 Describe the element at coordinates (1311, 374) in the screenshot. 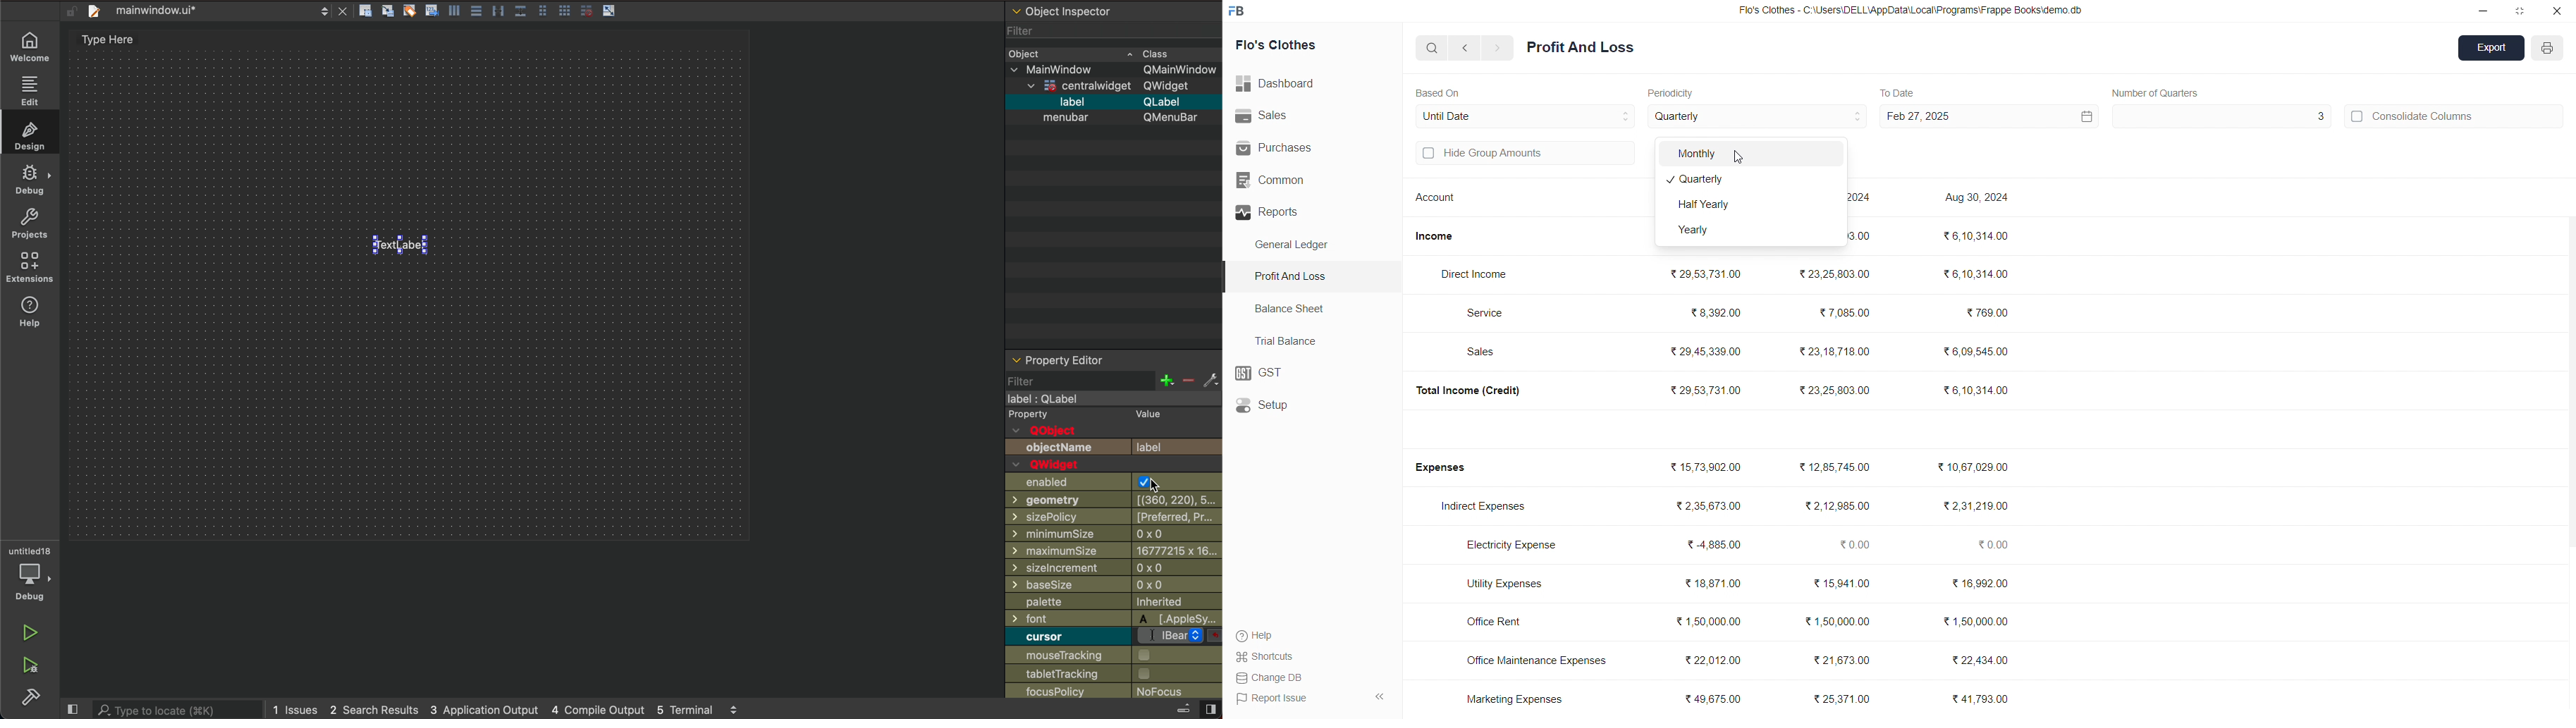

I see `GST` at that location.